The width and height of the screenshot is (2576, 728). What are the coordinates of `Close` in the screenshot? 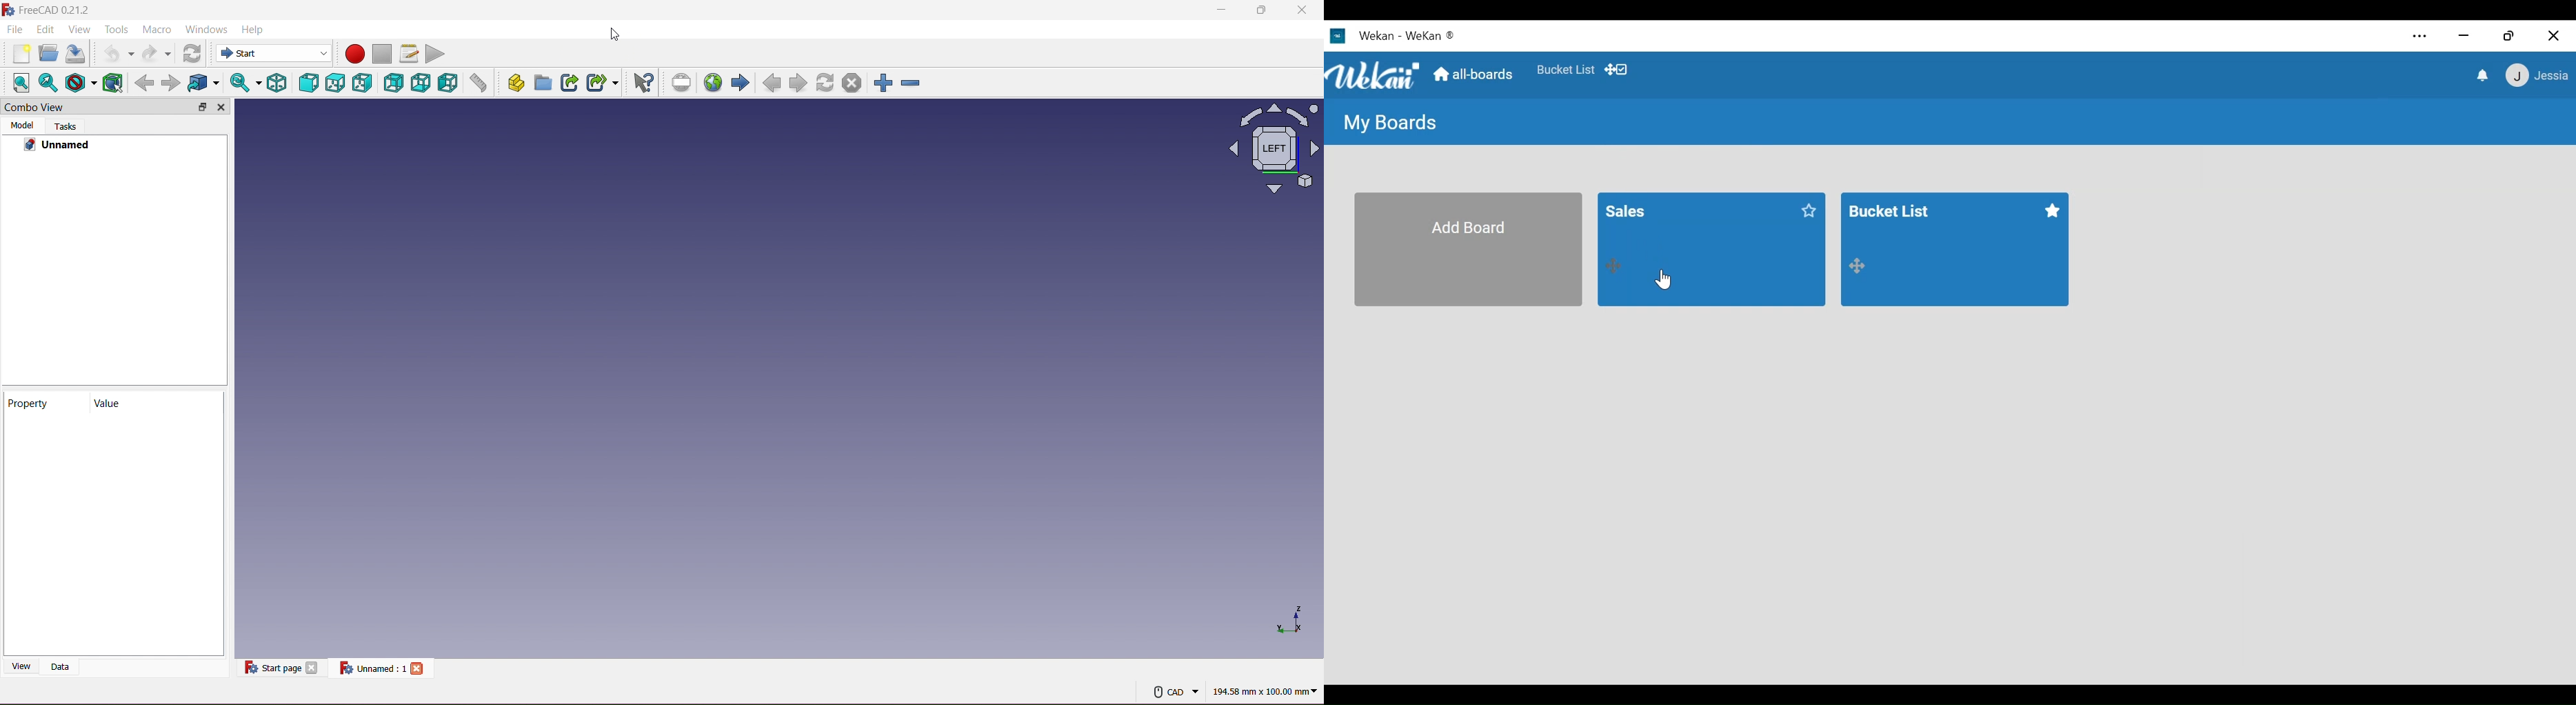 It's located at (2554, 37).